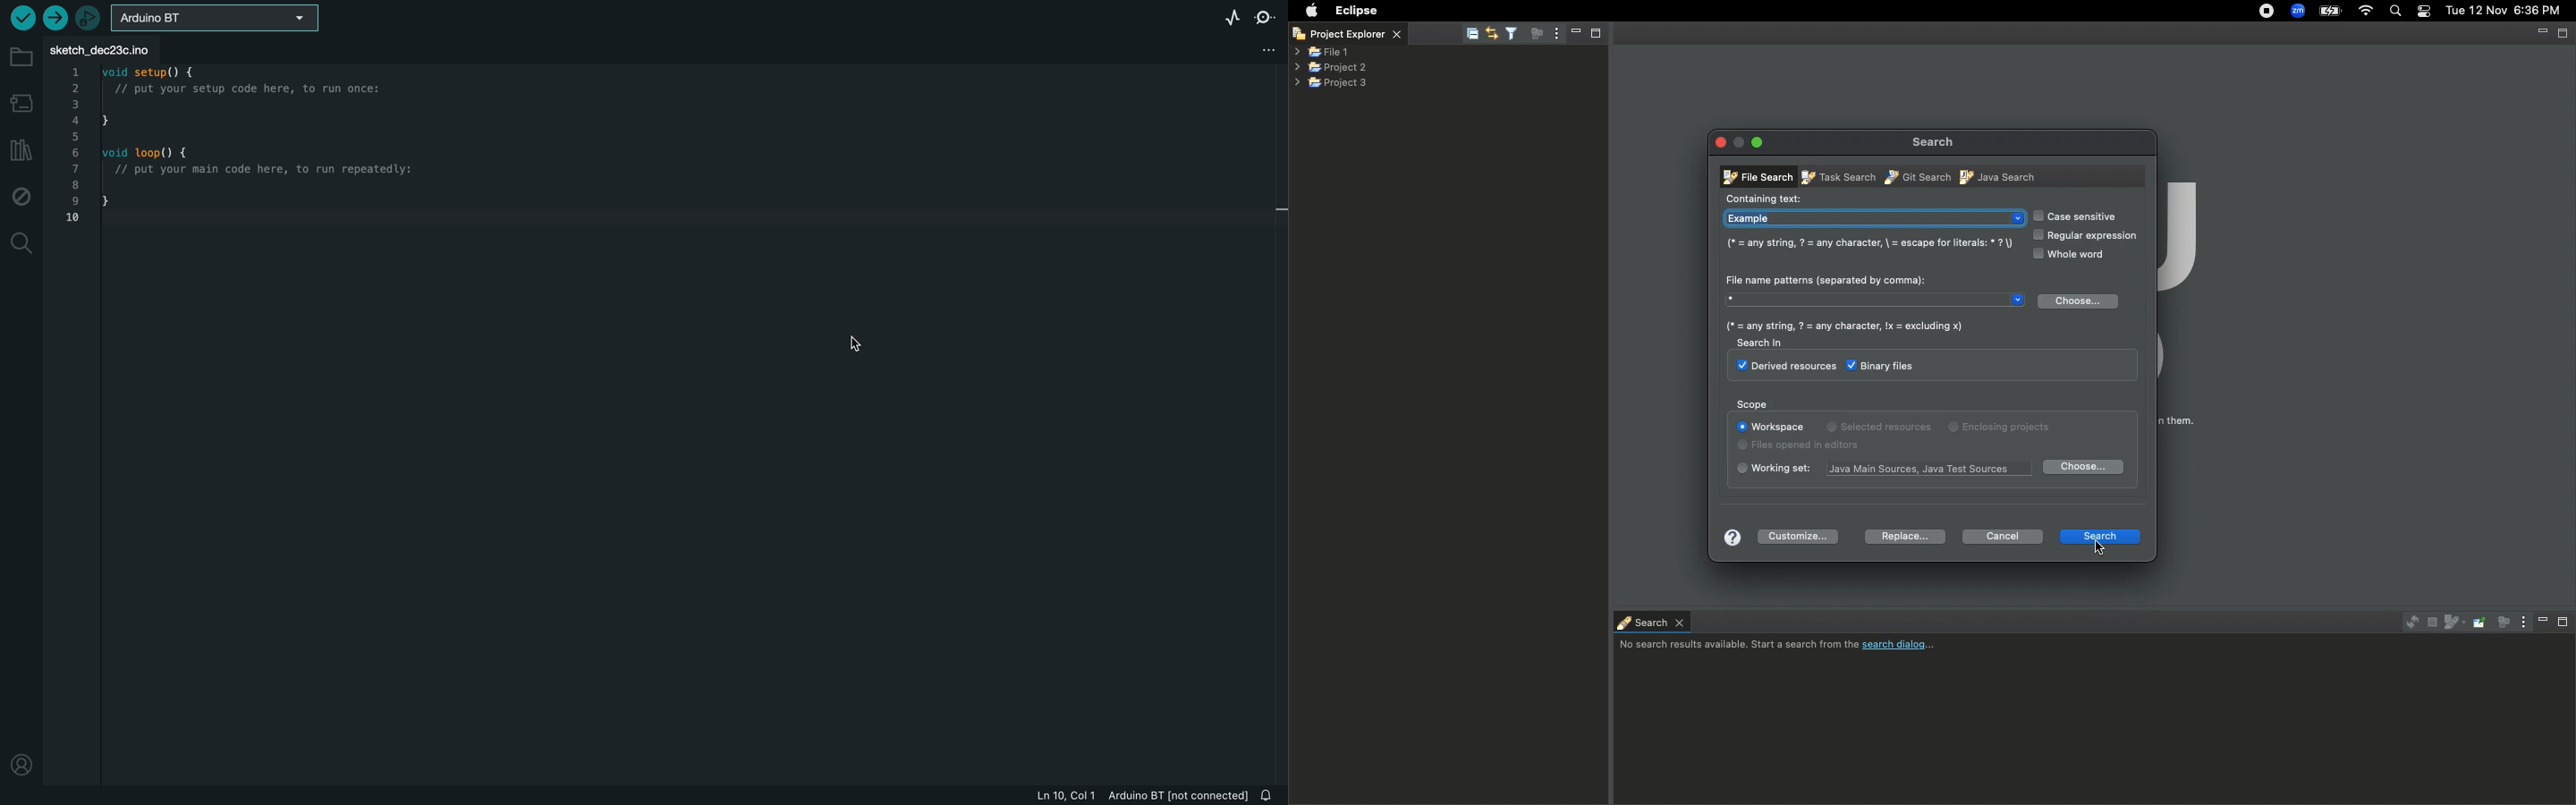  What do you see at coordinates (1874, 220) in the screenshot?
I see `Example` at bounding box center [1874, 220].